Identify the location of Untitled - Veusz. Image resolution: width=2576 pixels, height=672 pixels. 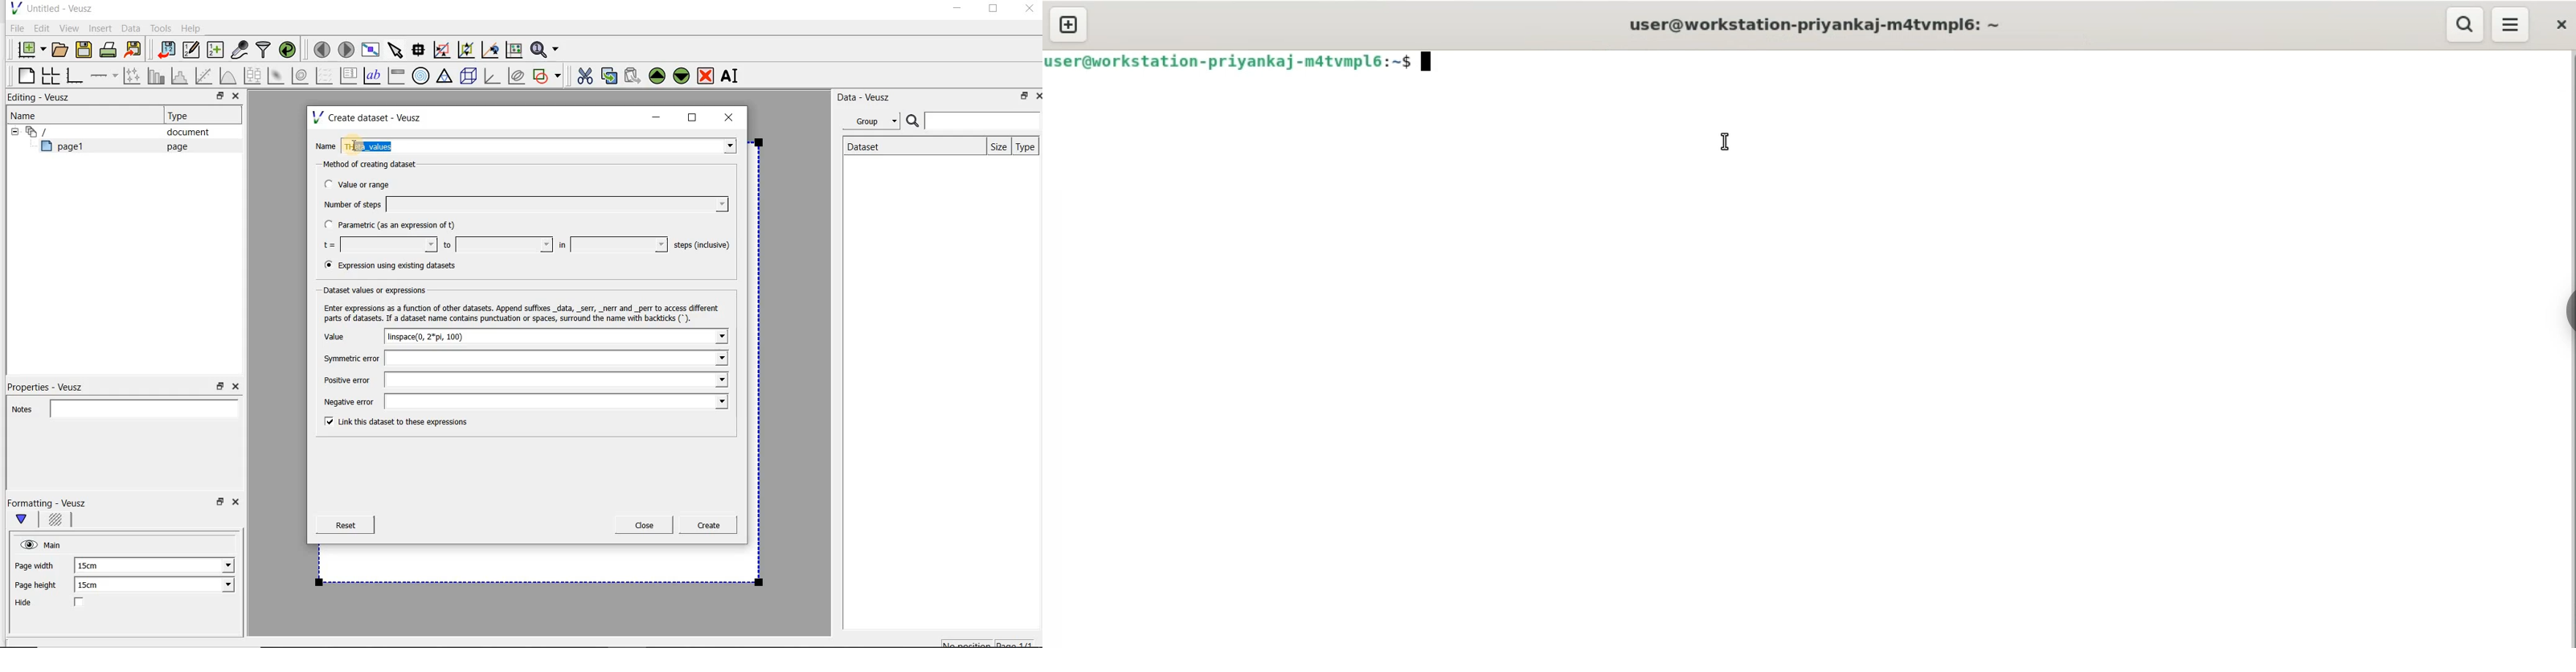
(50, 7).